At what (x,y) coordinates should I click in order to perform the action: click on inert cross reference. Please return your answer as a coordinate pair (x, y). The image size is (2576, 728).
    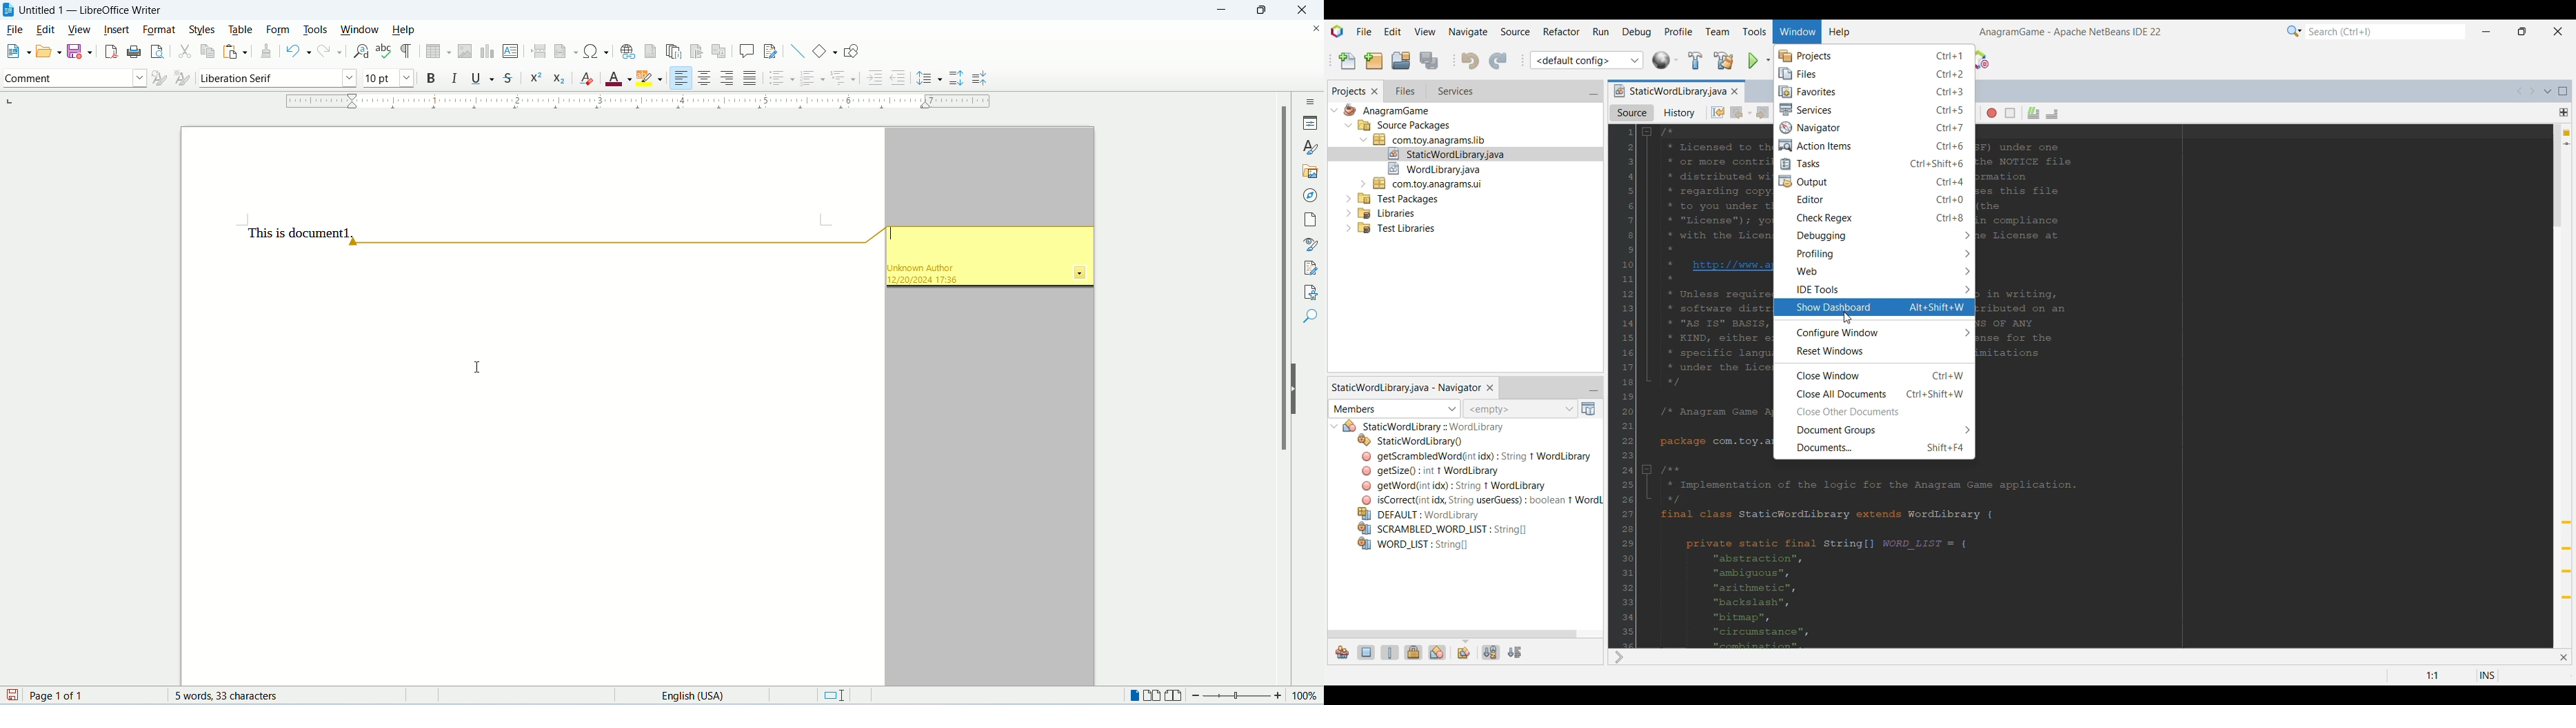
    Looking at the image, I should click on (721, 52).